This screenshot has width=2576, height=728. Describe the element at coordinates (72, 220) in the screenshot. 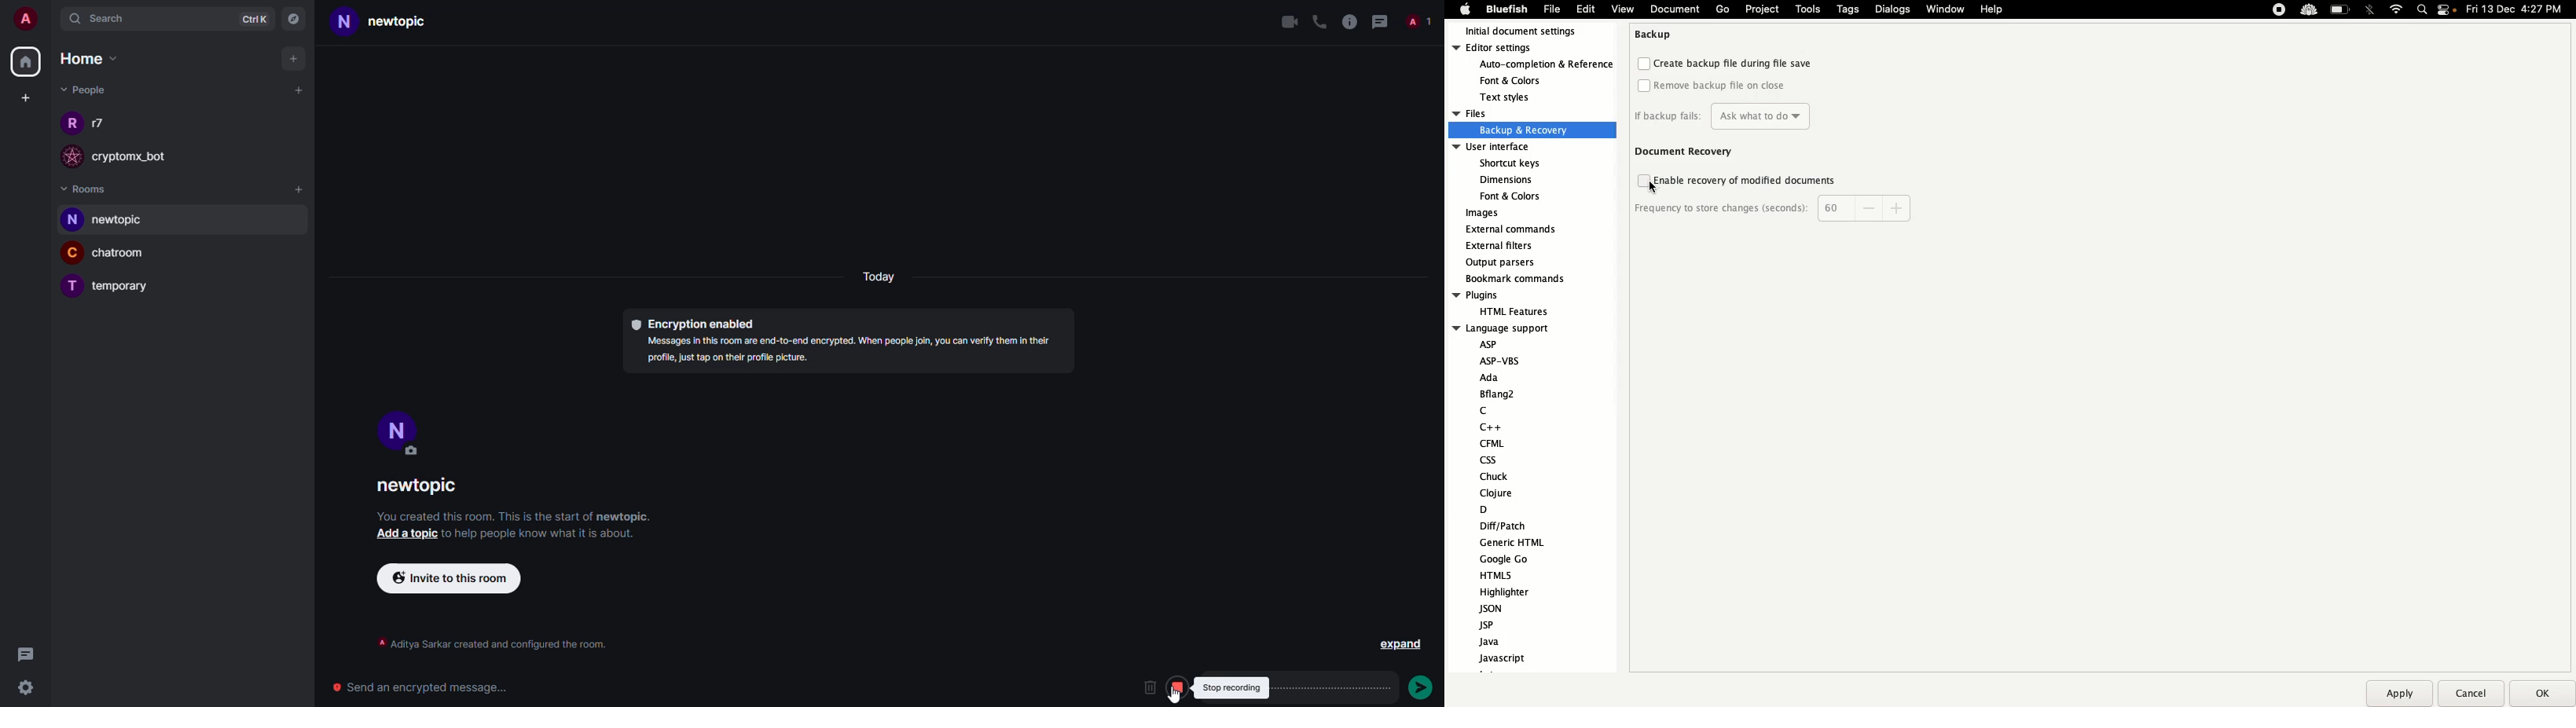

I see `N` at that location.